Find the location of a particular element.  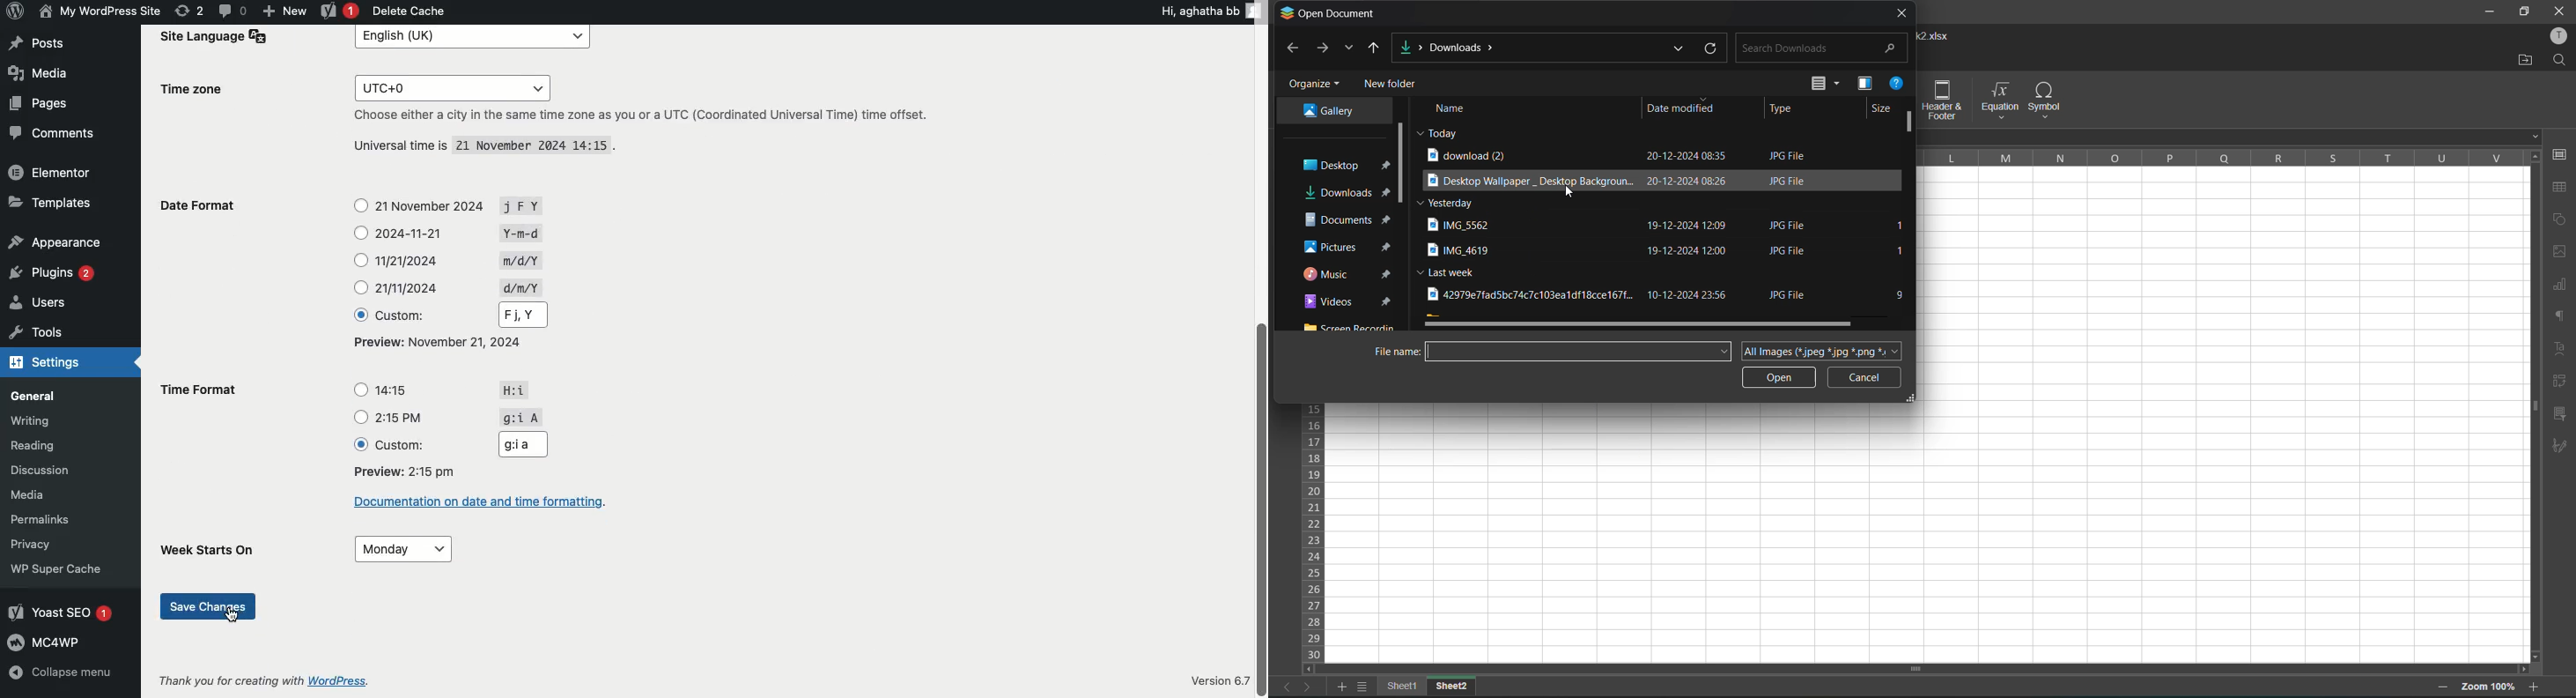

open document is located at coordinates (1329, 13).